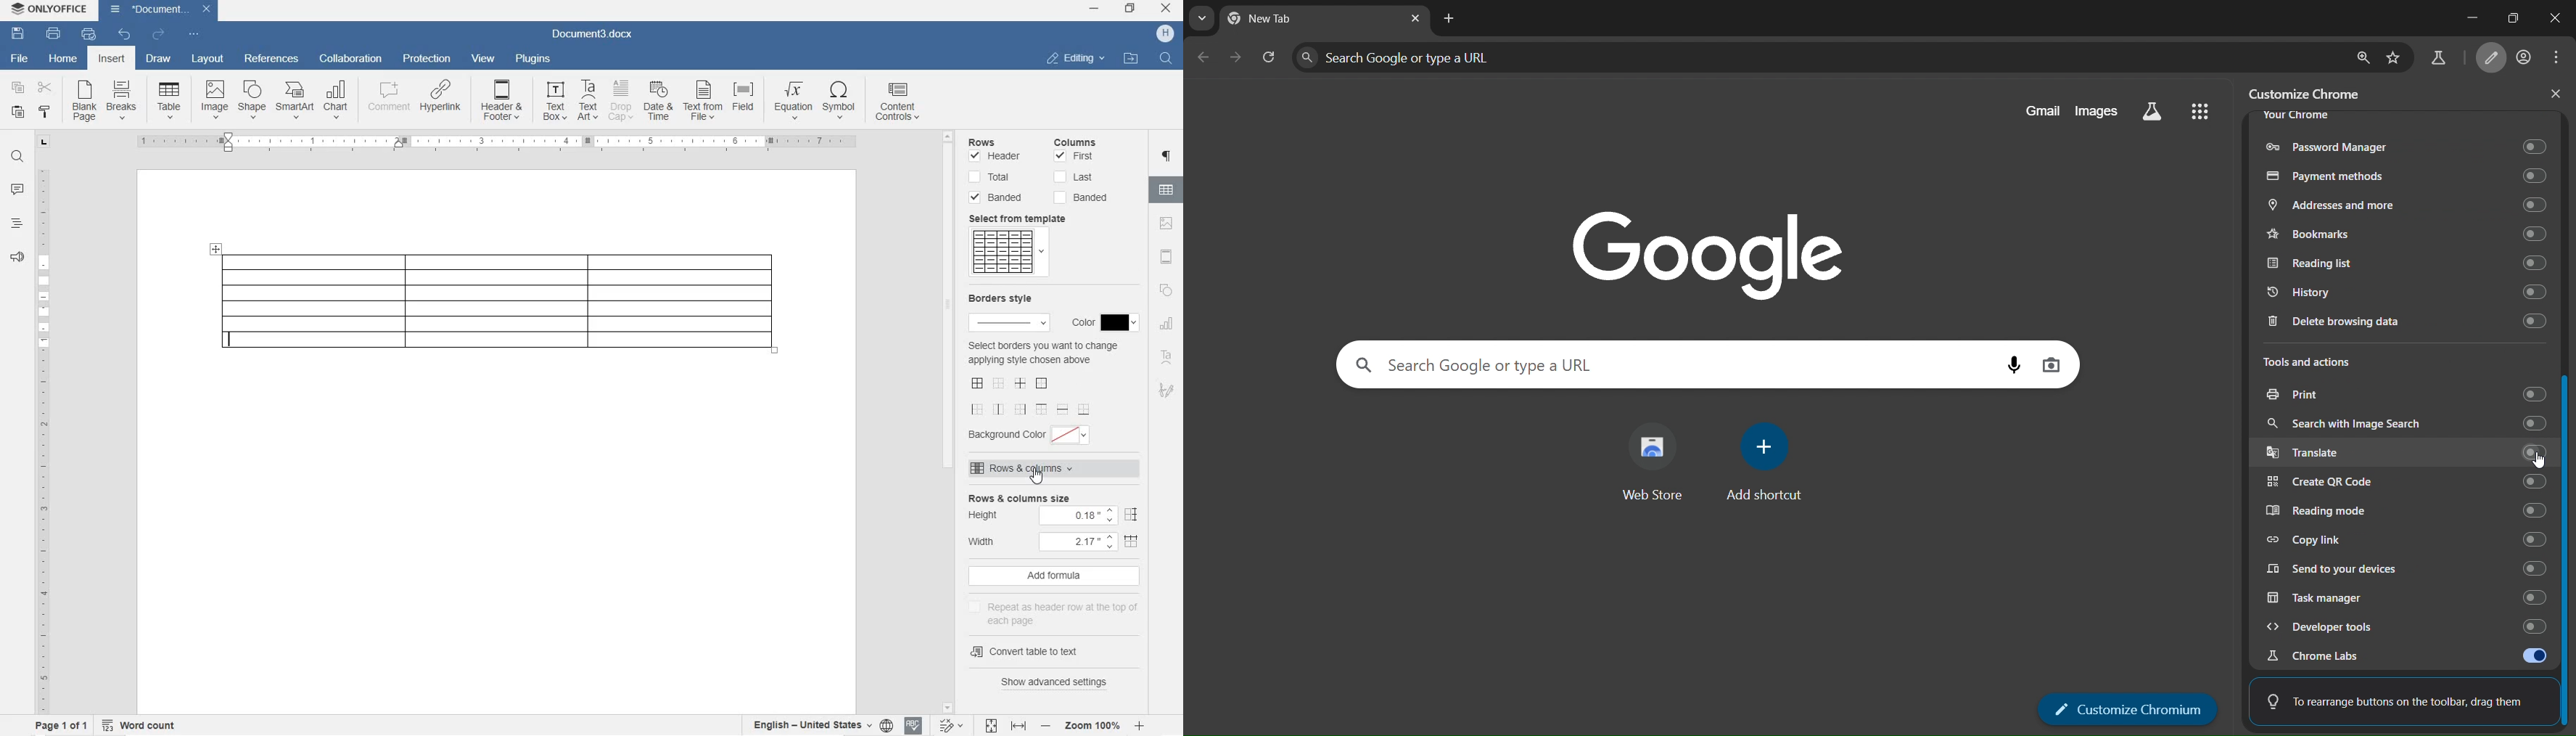 The width and height of the screenshot is (2576, 756). What do you see at coordinates (998, 197) in the screenshot?
I see `Banded` at bounding box center [998, 197].